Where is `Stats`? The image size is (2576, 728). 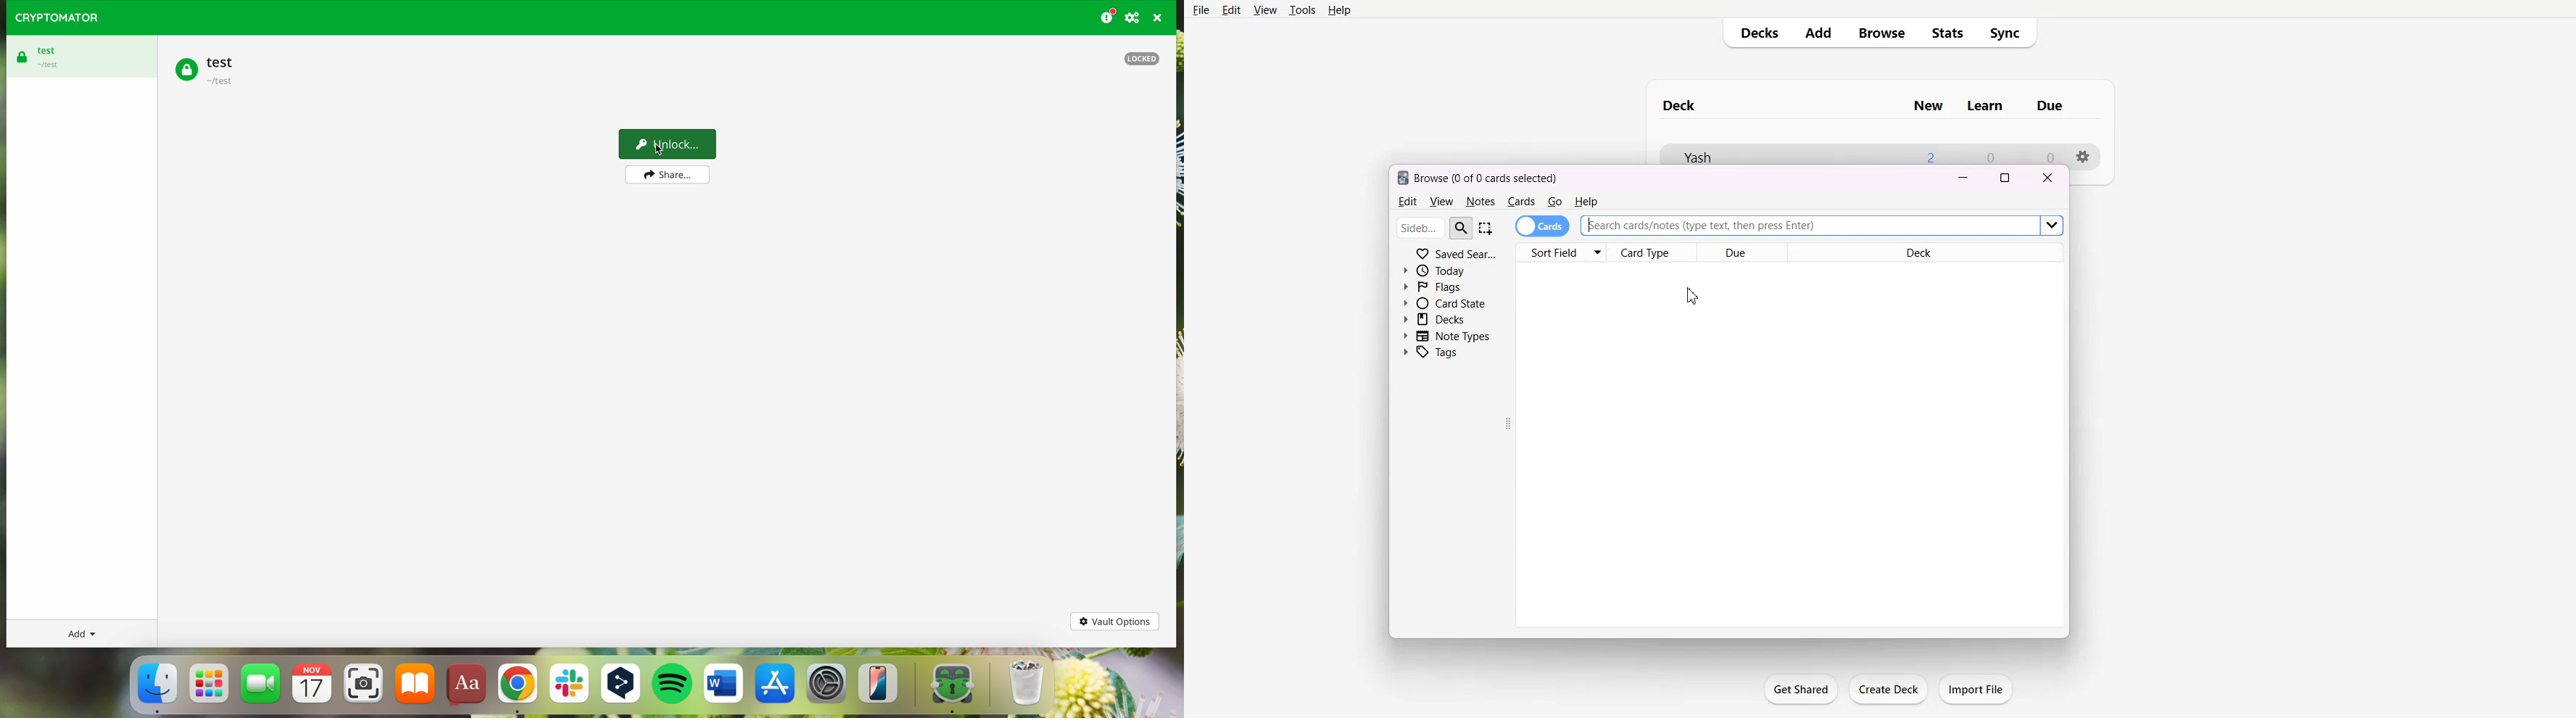 Stats is located at coordinates (1947, 33).